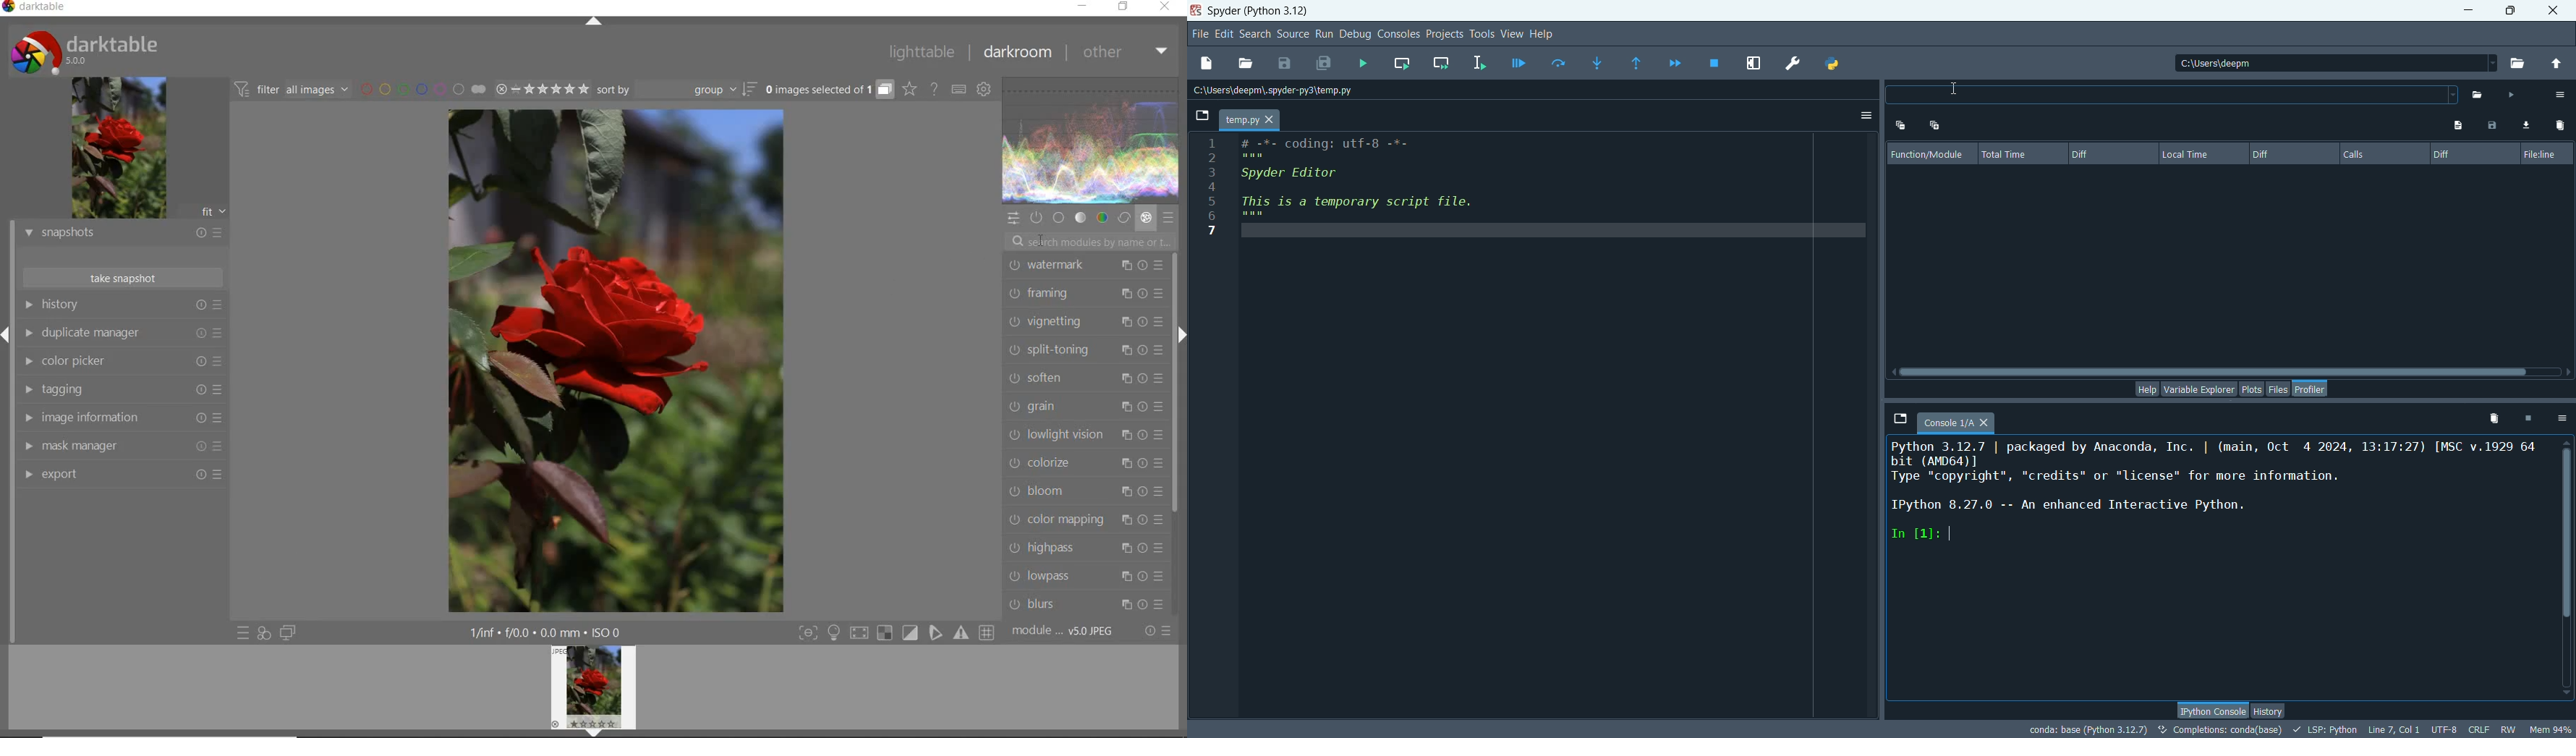  Describe the element at coordinates (290, 89) in the screenshot. I see `filter all images by module order` at that location.